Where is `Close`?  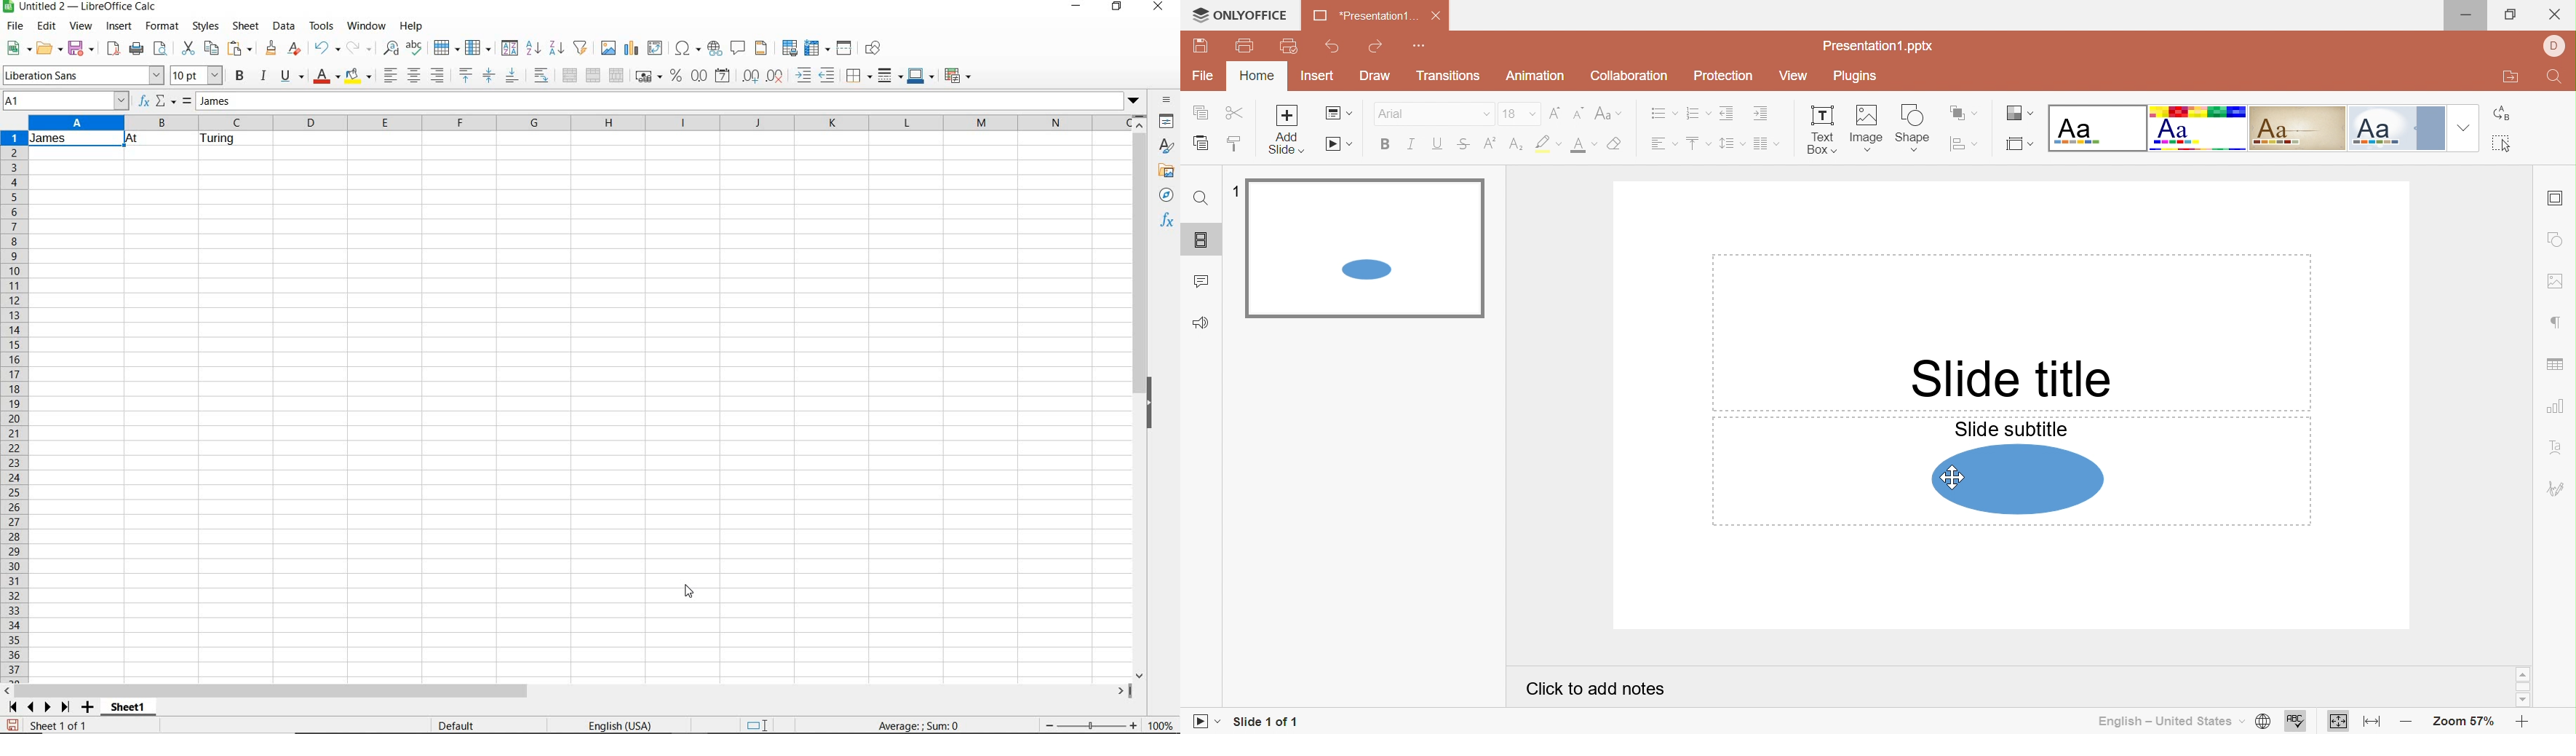
Close is located at coordinates (2555, 15).